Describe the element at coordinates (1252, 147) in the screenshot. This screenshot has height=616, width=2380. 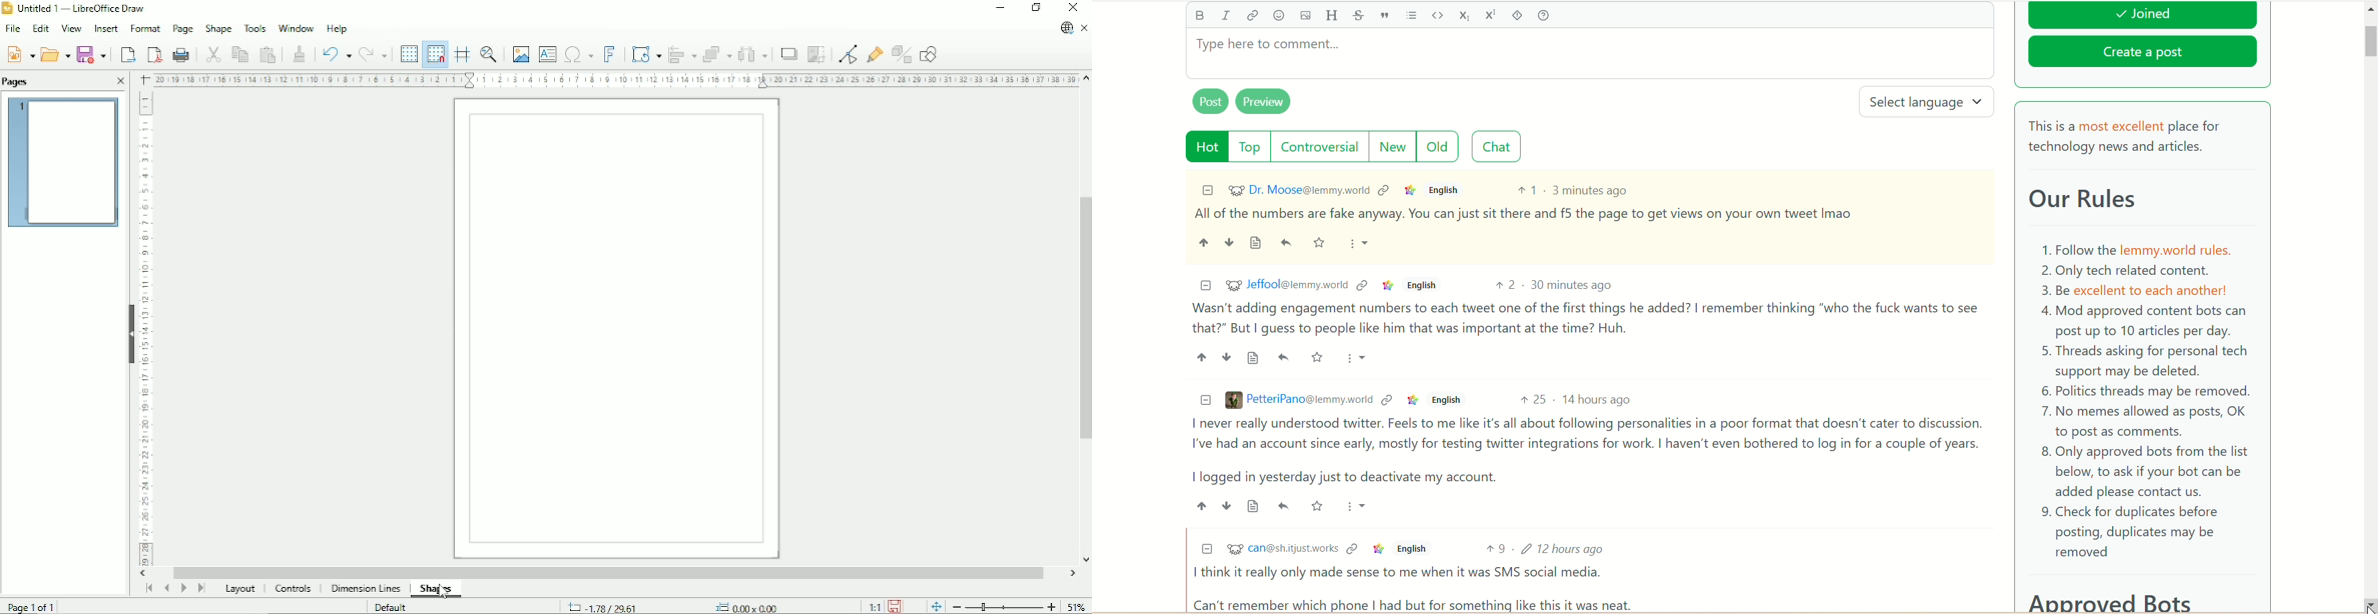
I see `top` at that location.